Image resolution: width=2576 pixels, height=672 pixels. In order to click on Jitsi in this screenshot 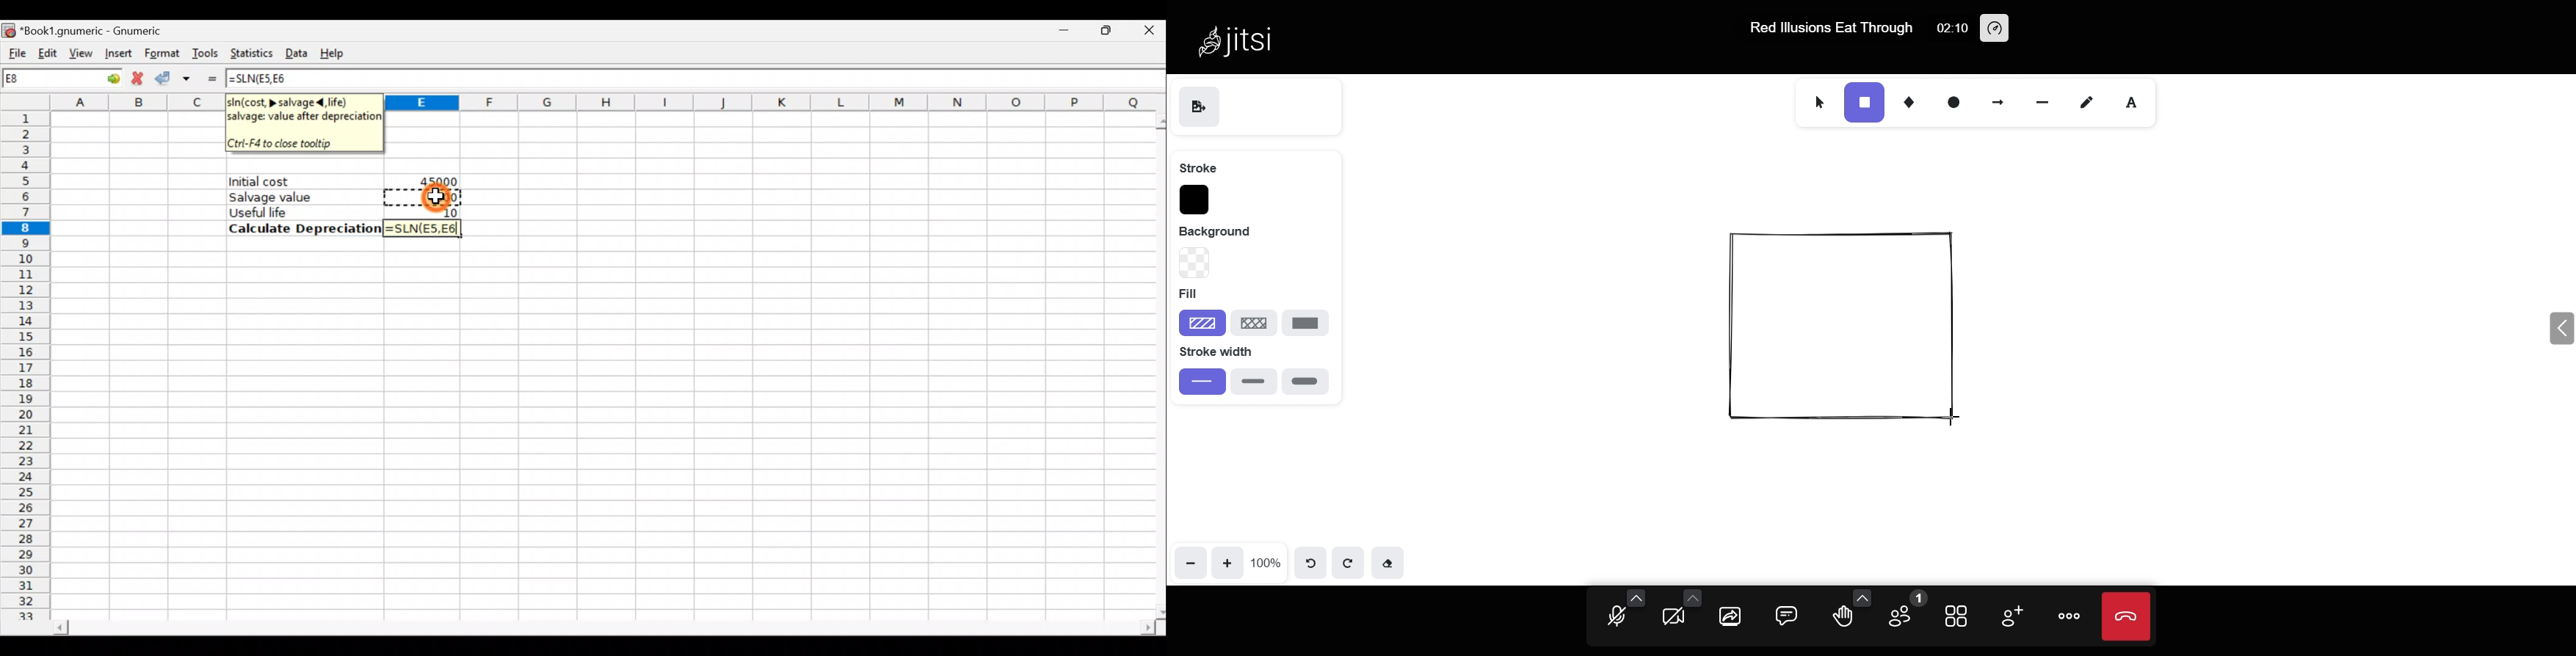, I will do `click(1241, 40)`.